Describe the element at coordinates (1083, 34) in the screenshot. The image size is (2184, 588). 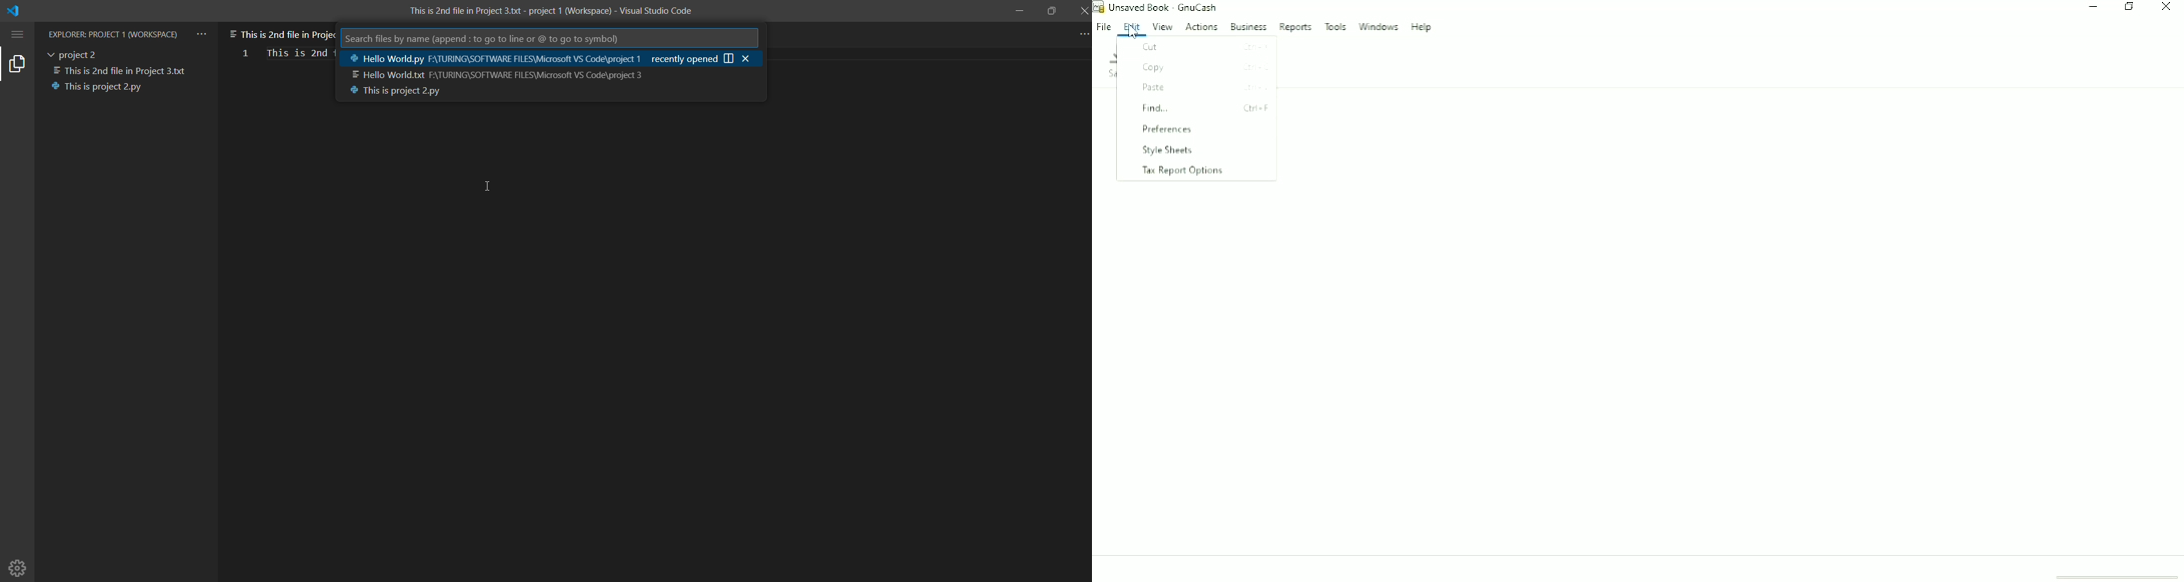
I see `more action` at that location.